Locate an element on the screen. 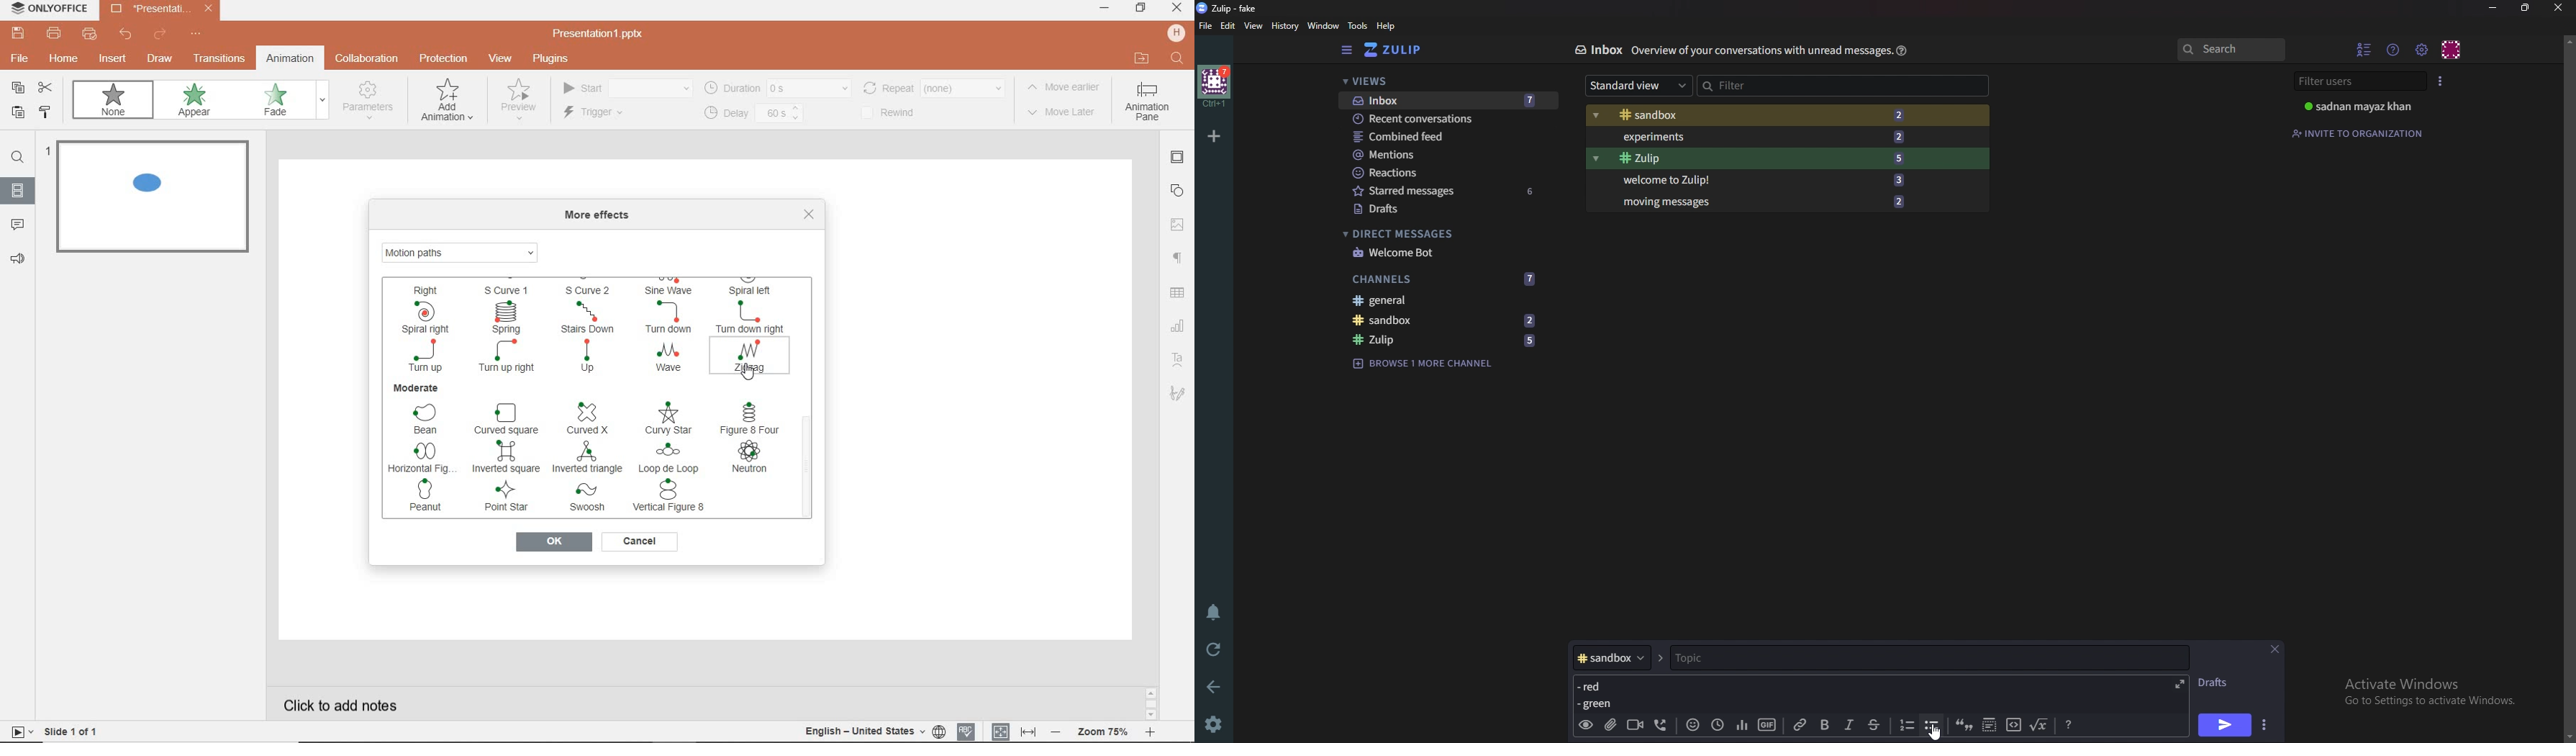 This screenshot has width=2576, height=756. fit to width is located at coordinates (1030, 730).